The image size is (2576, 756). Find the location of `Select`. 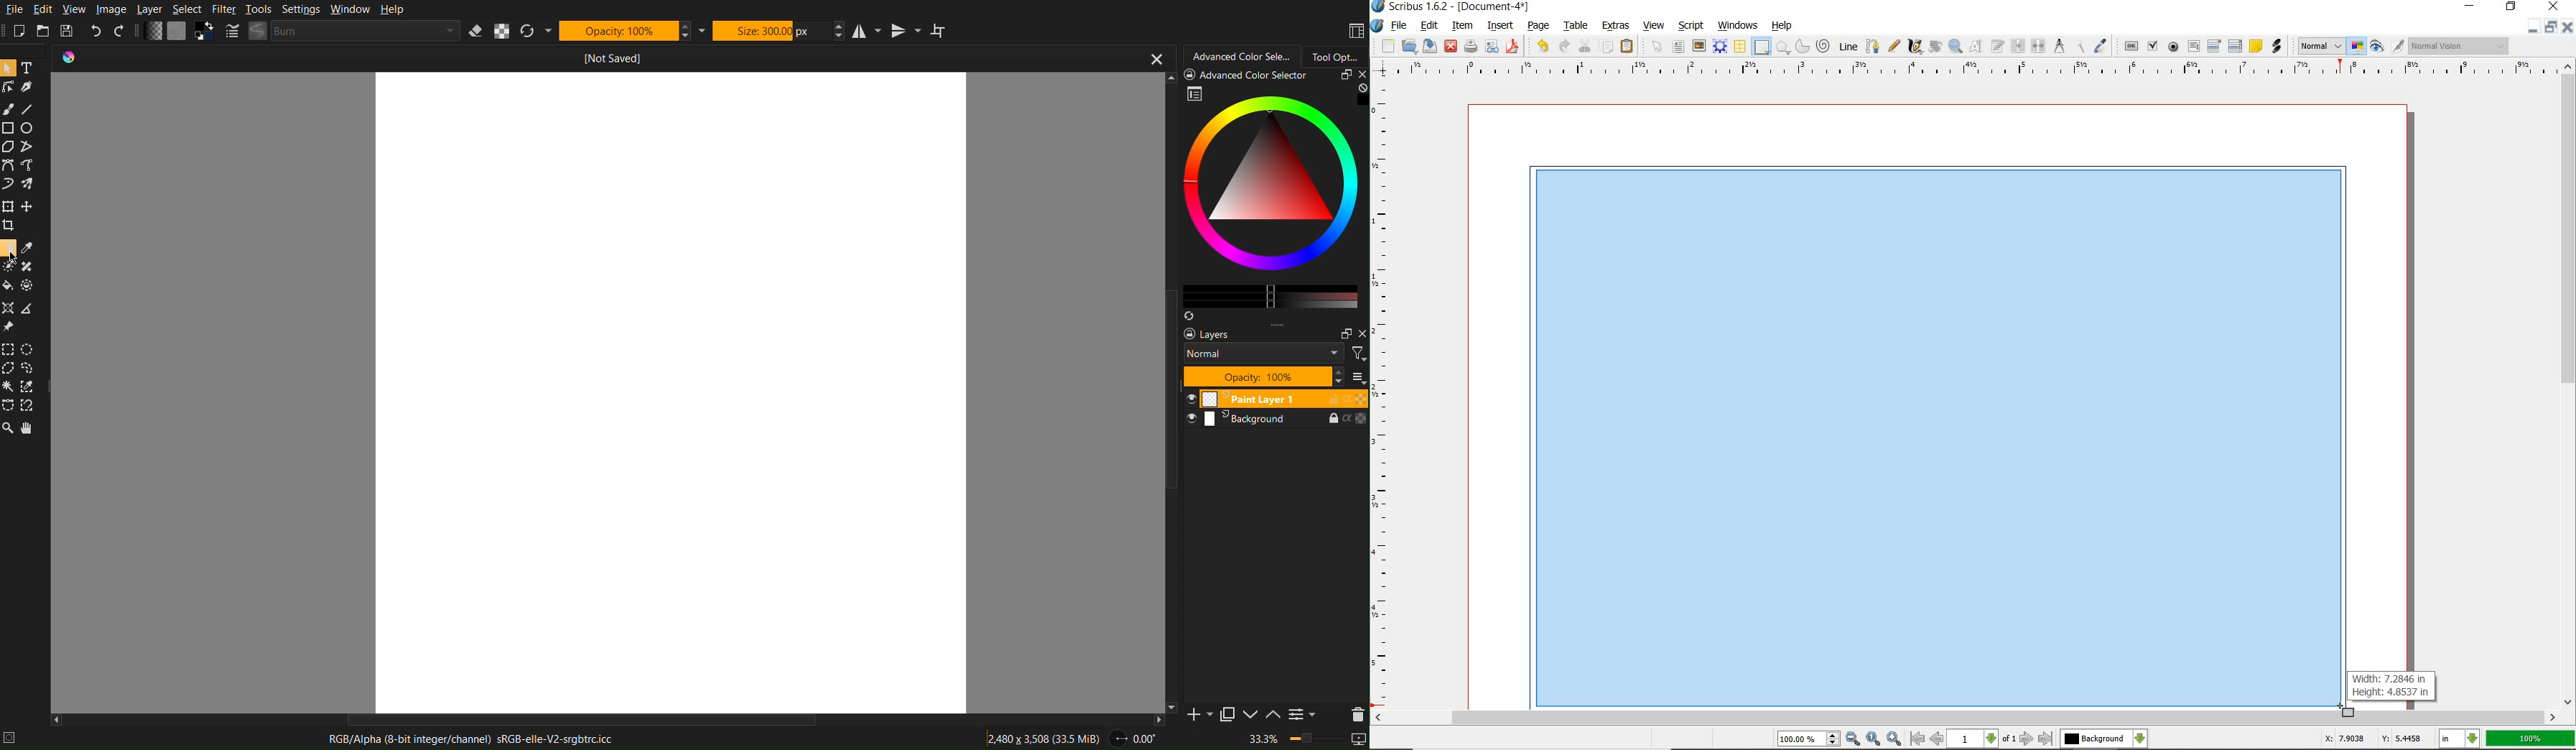

Select is located at coordinates (187, 9).